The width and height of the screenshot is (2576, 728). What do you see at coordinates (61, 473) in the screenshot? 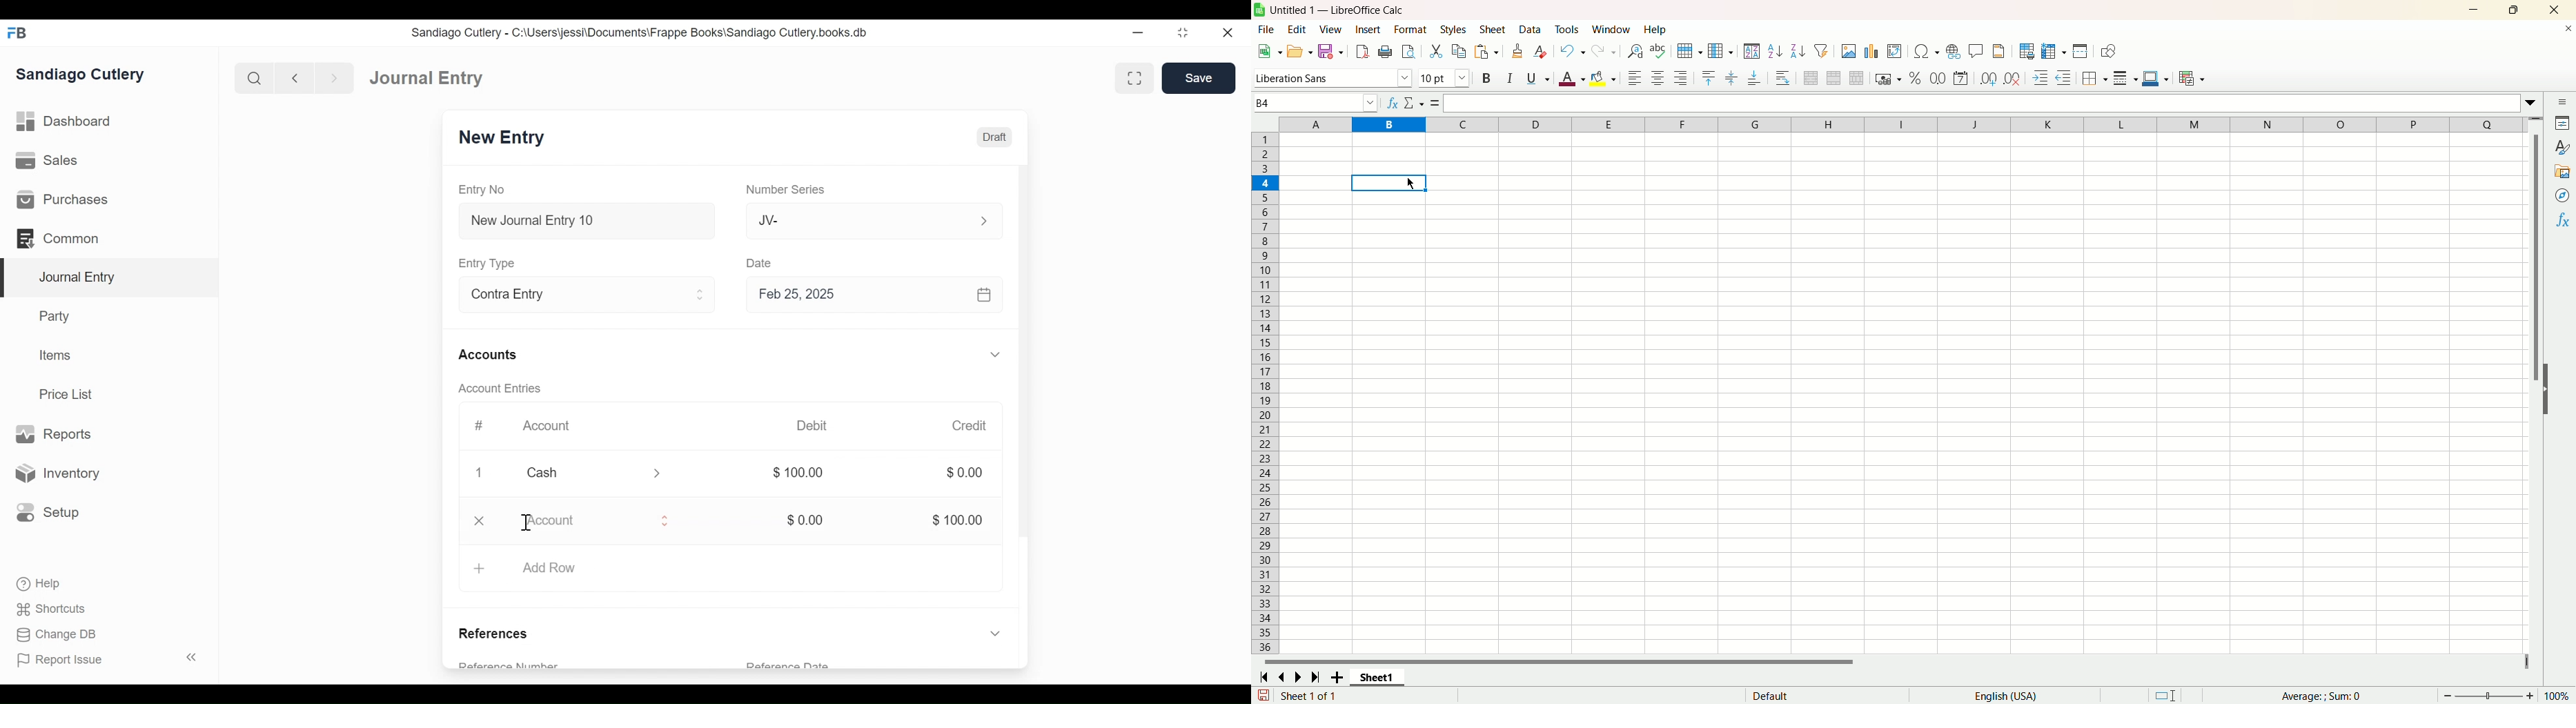
I see `Inventory` at bounding box center [61, 473].